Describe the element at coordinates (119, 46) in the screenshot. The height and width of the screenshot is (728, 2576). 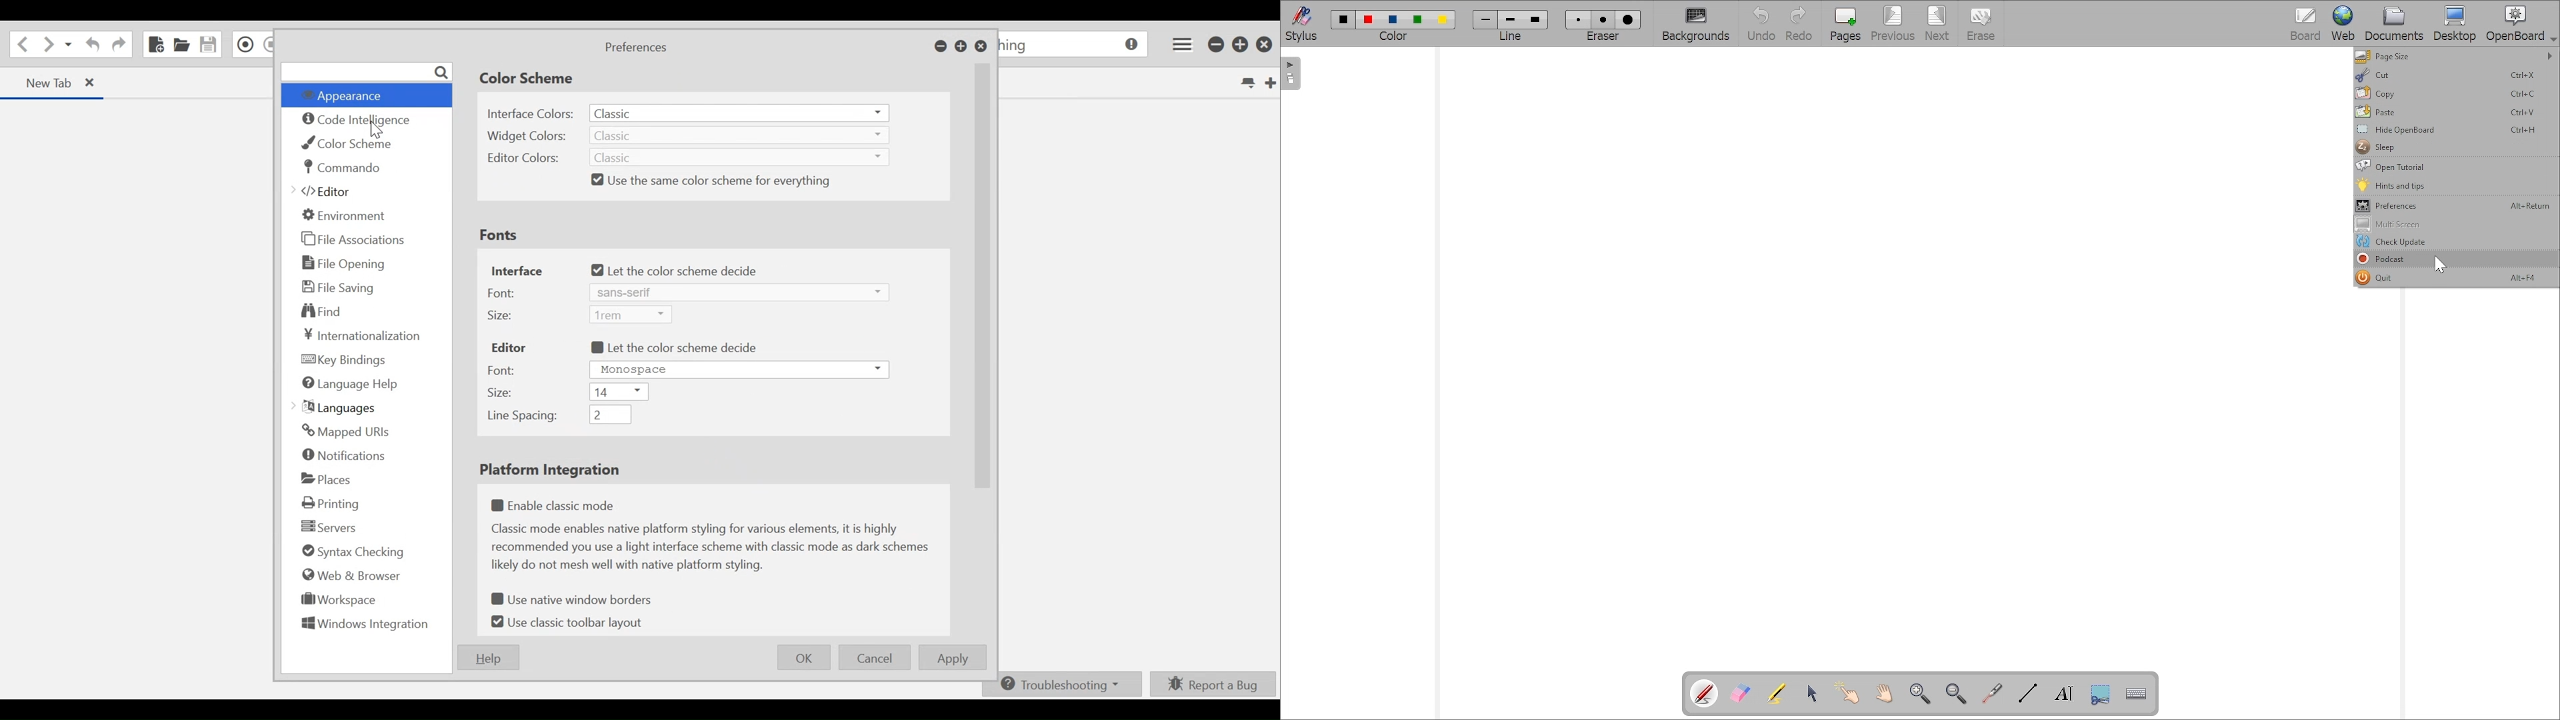
I see `Redo last action` at that location.